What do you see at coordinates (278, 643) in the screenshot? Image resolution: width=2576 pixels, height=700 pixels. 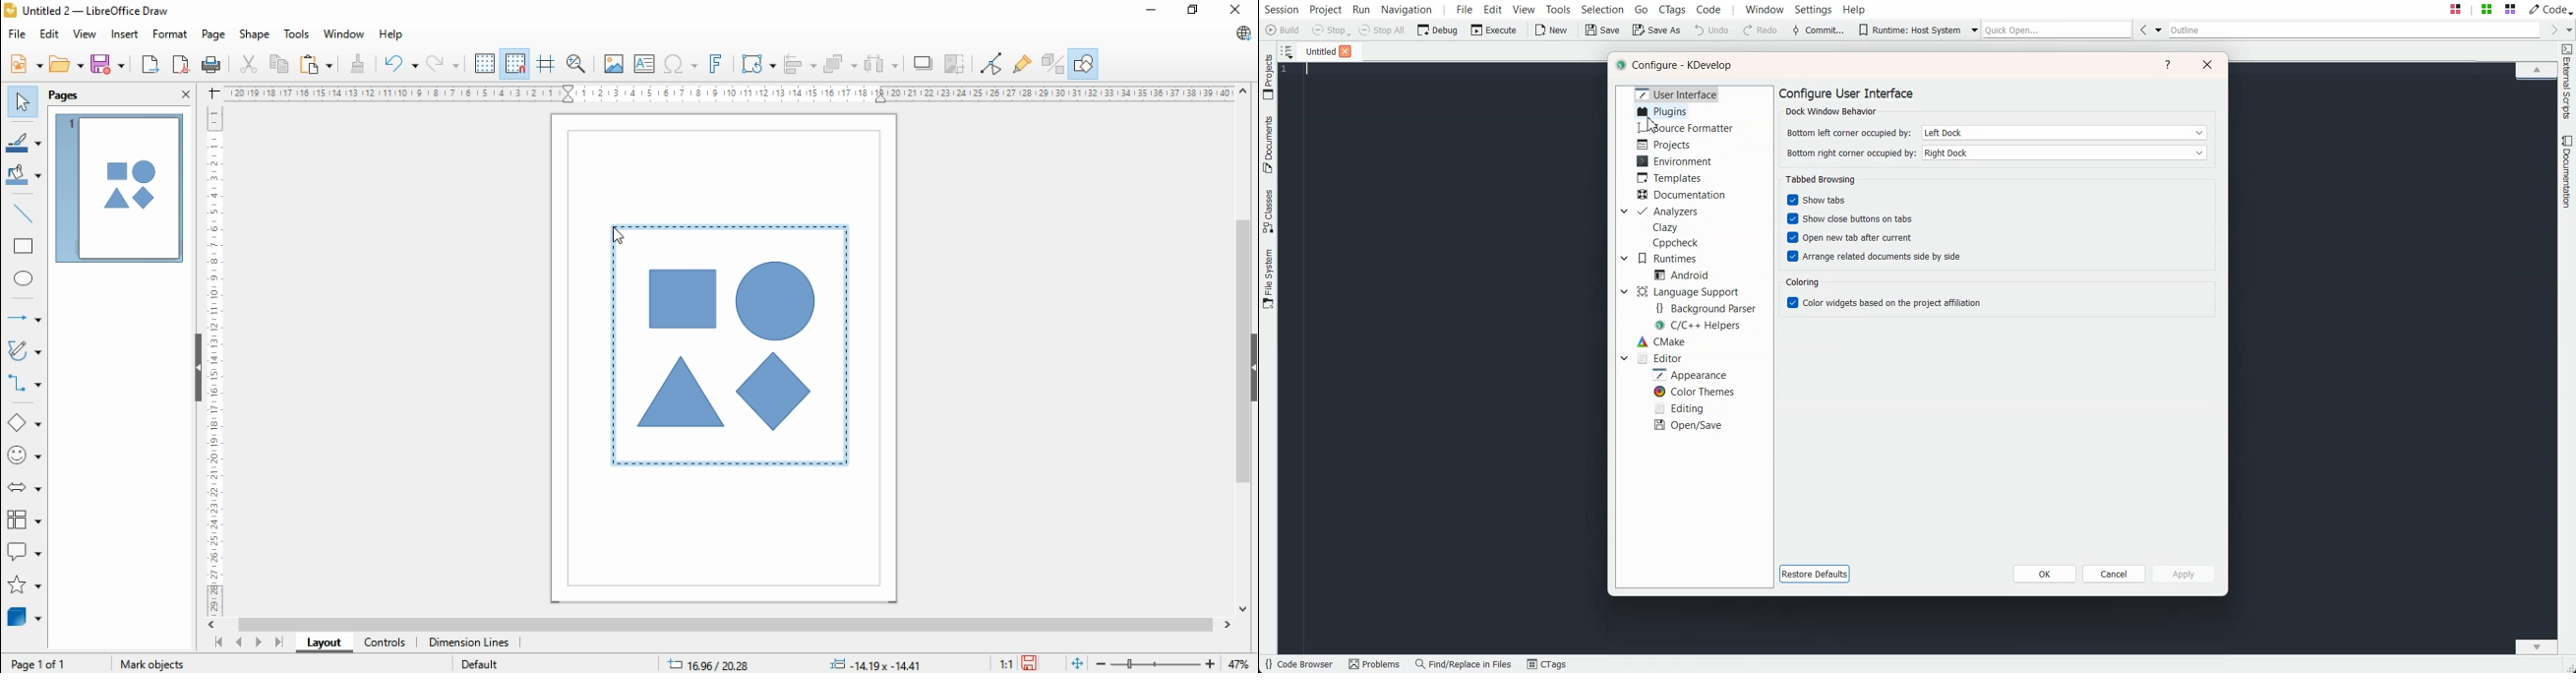 I see `last page` at bounding box center [278, 643].